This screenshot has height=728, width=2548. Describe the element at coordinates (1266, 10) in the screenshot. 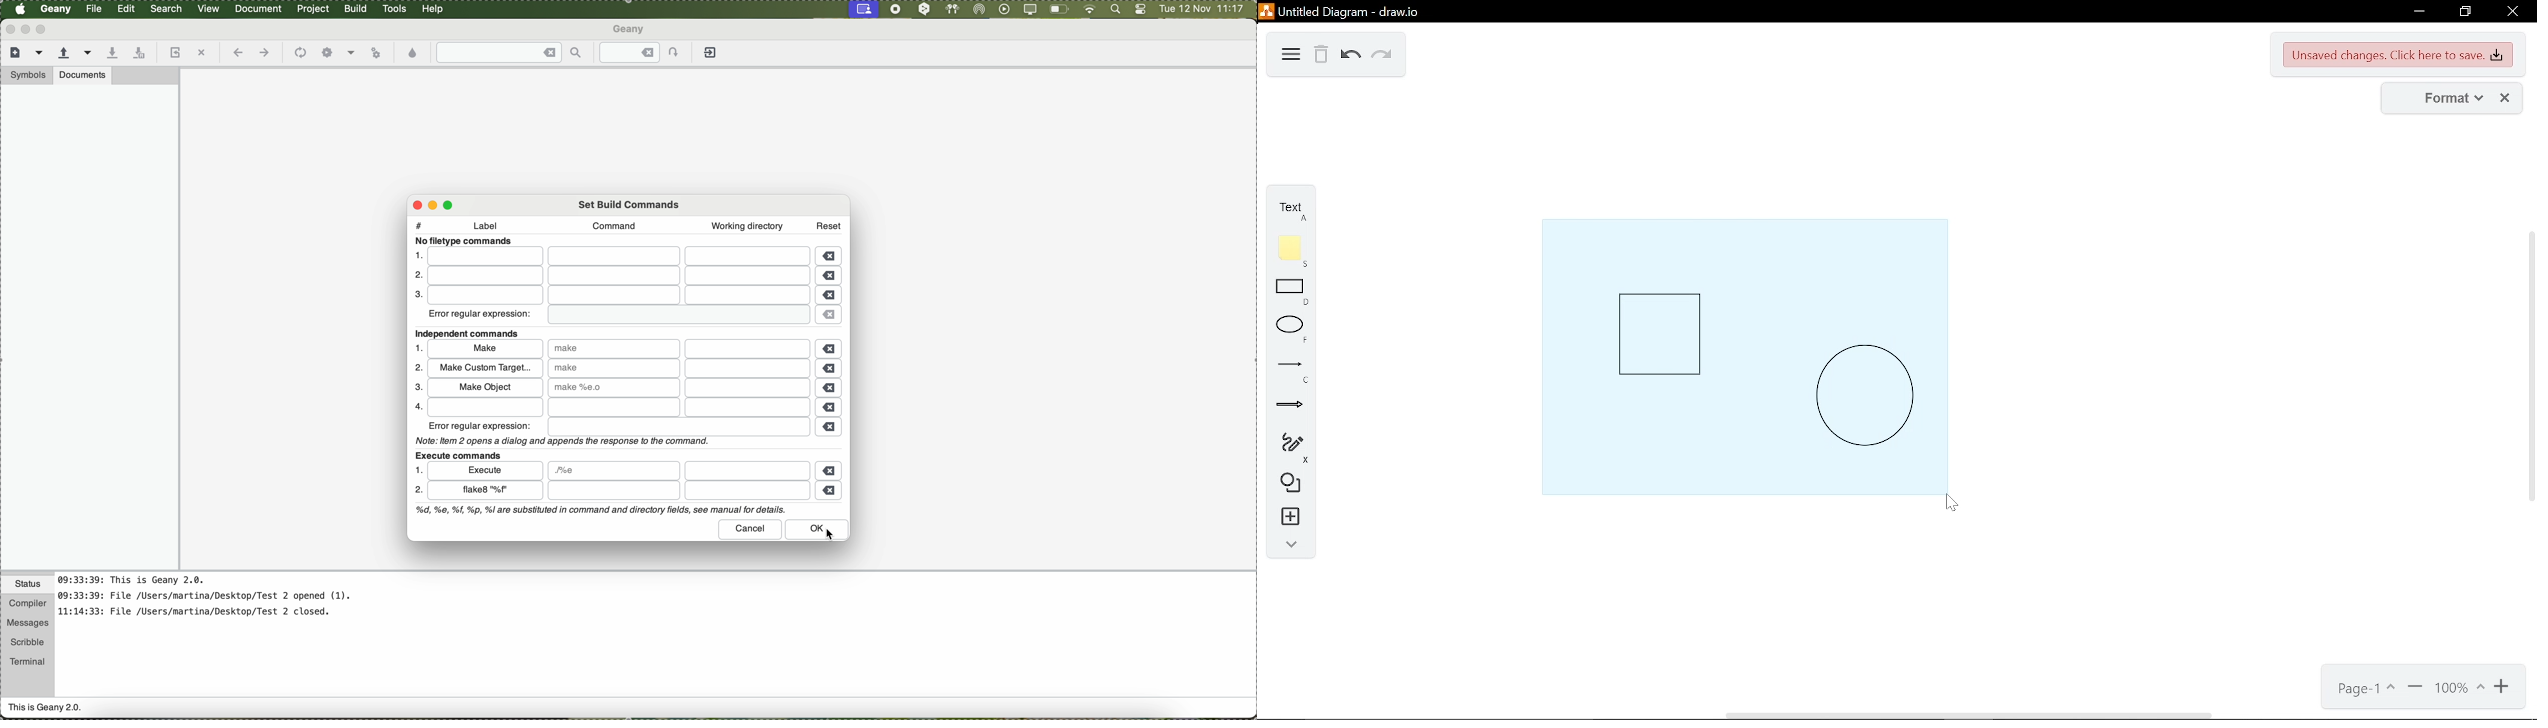

I see `logo` at that location.